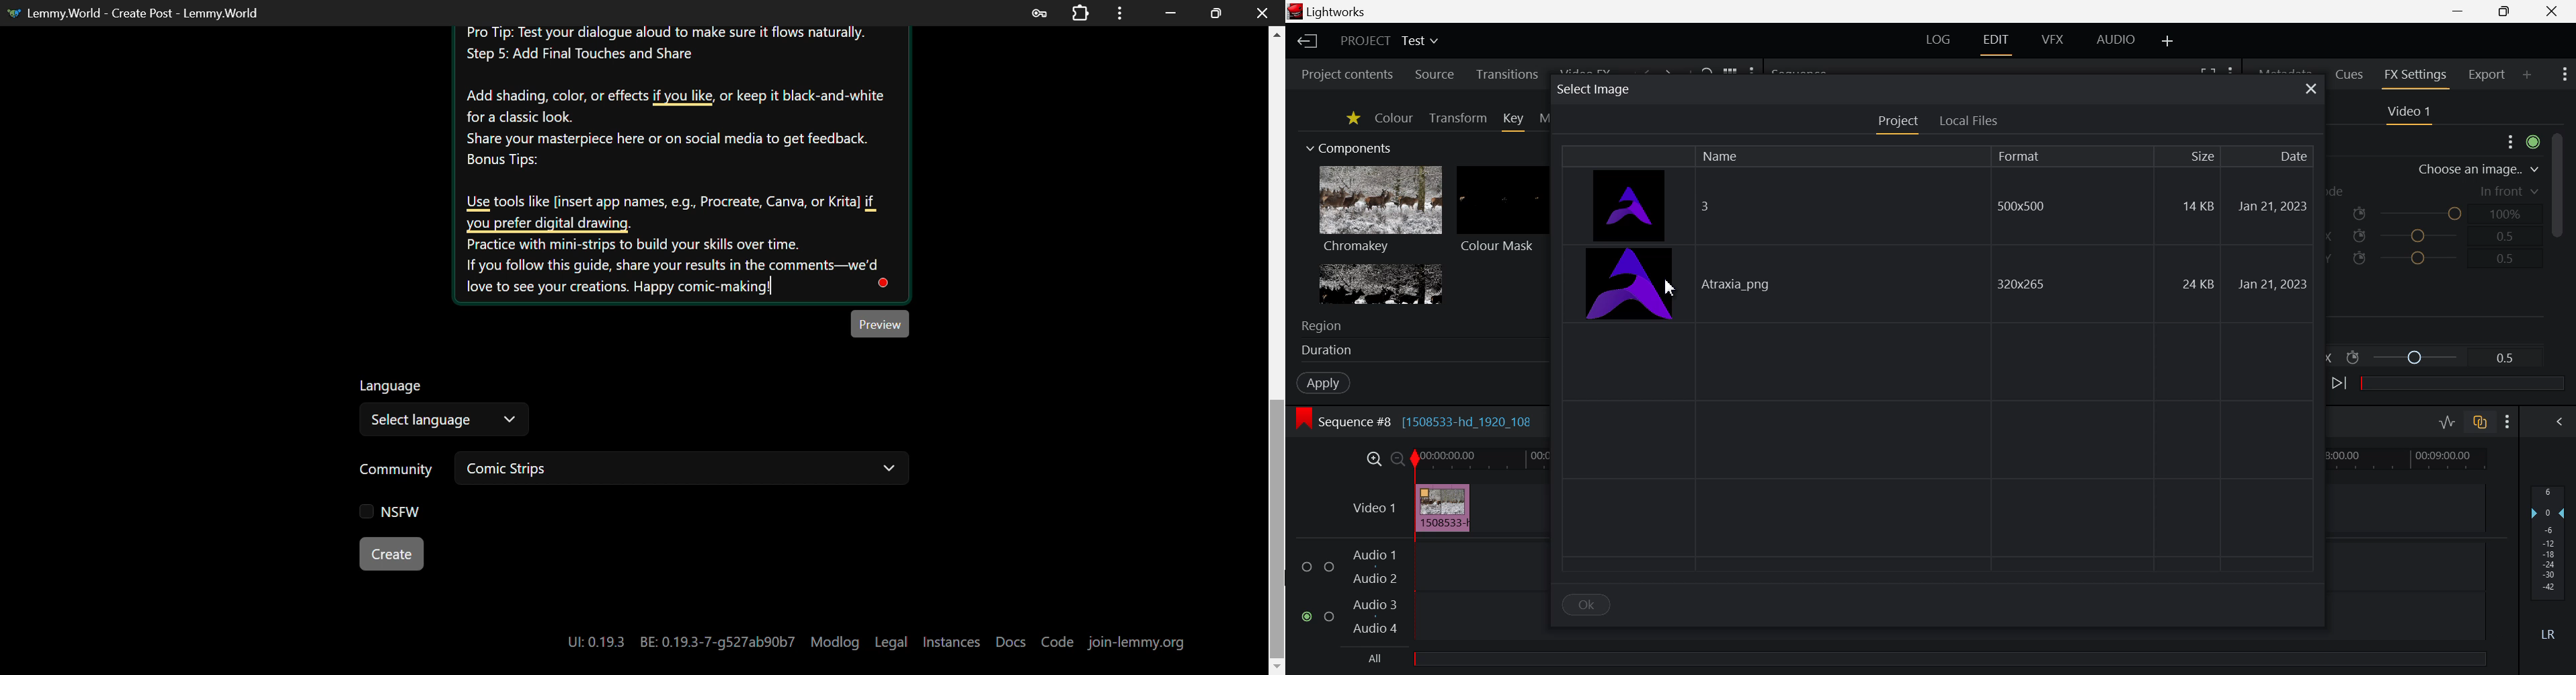 The image size is (2576, 700). What do you see at coordinates (1330, 567) in the screenshot?
I see `checkbox` at bounding box center [1330, 567].